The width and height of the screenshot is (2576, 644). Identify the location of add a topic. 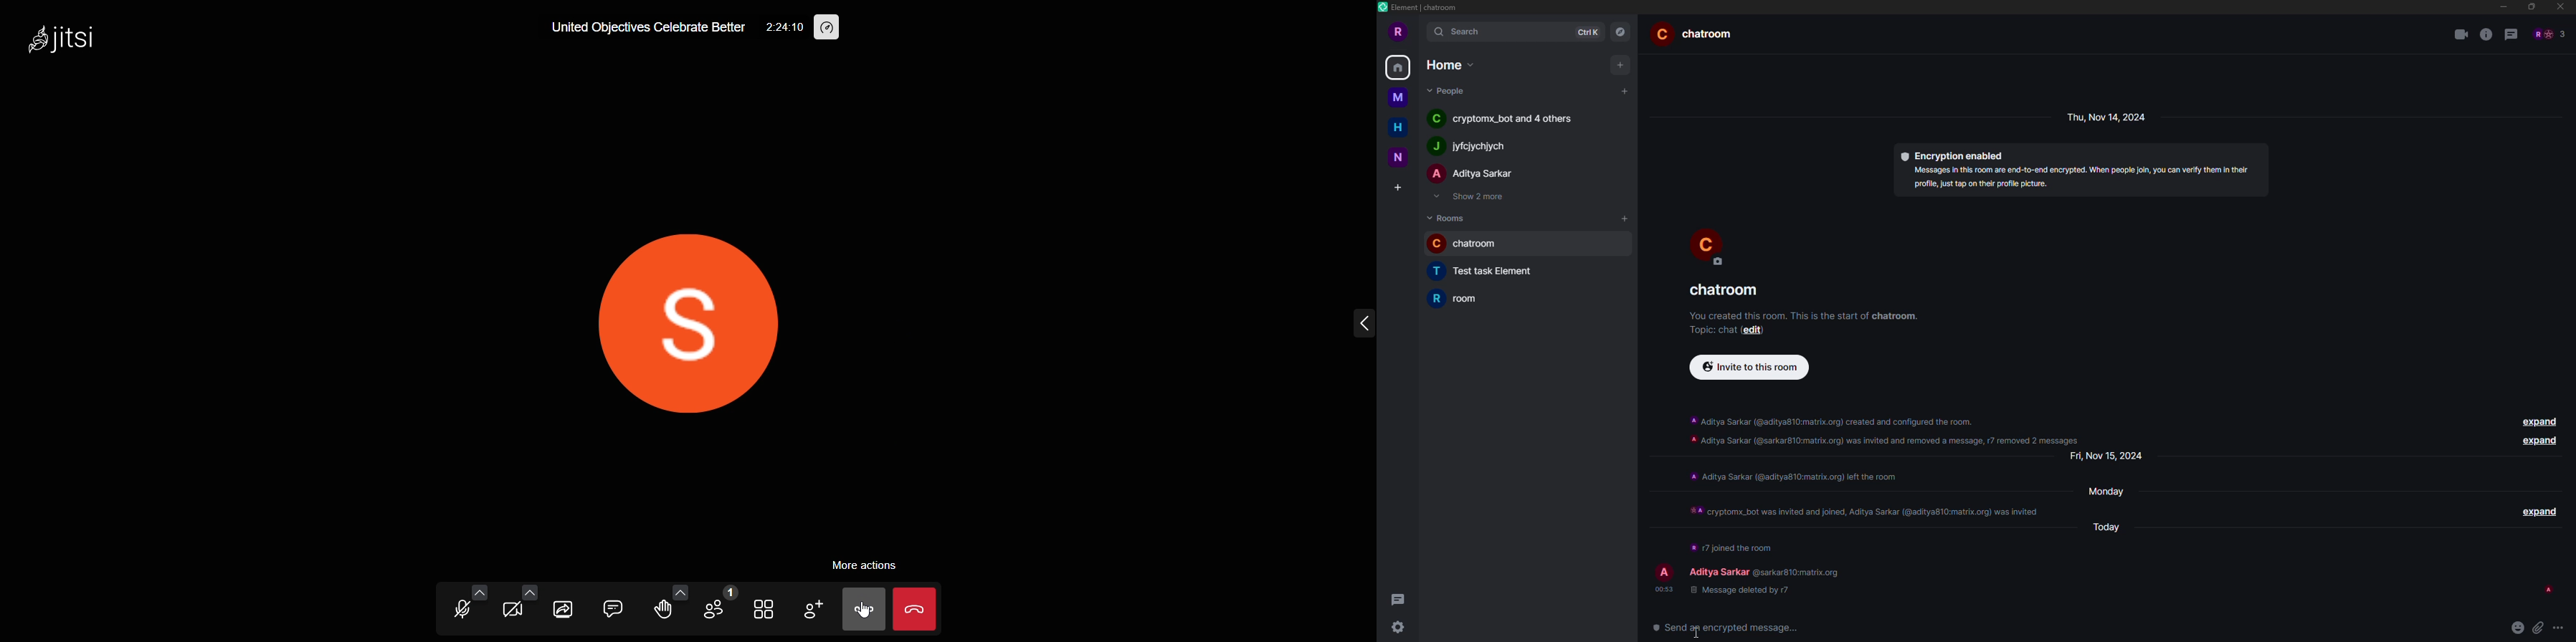
(1709, 329).